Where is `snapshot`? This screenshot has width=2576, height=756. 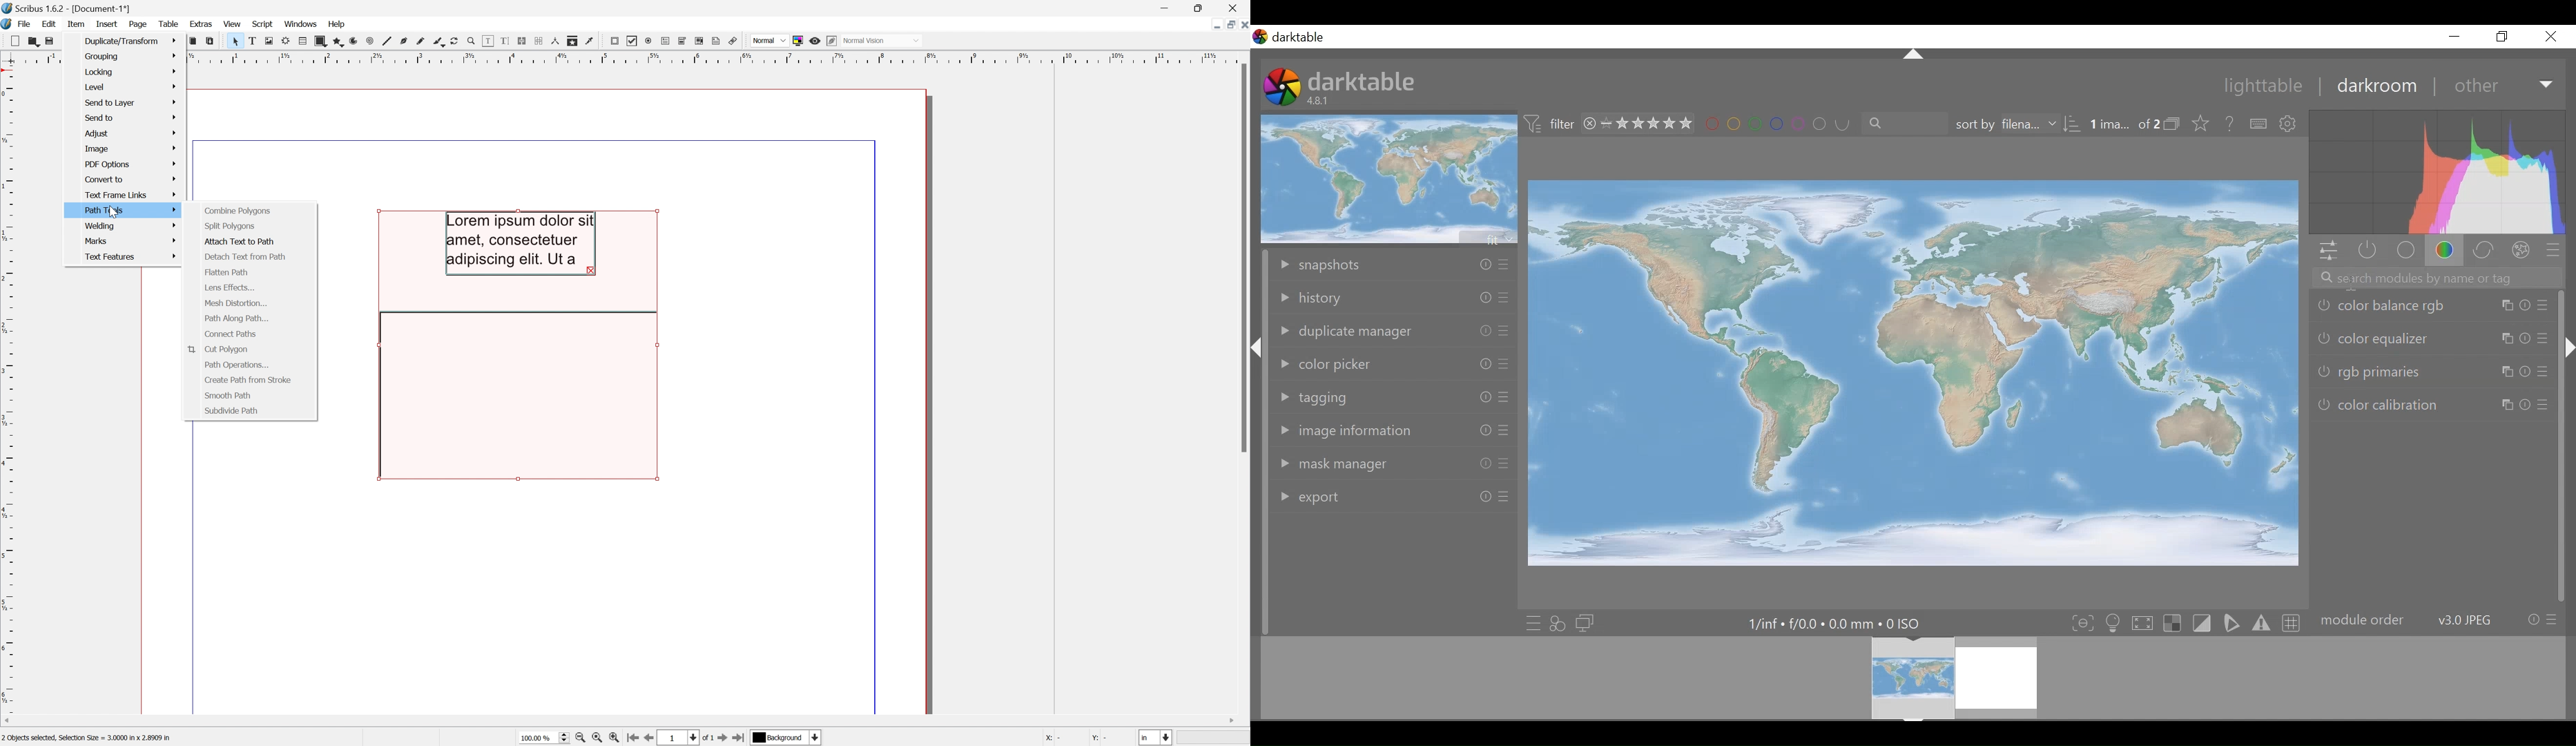 snapshot is located at coordinates (1393, 266).